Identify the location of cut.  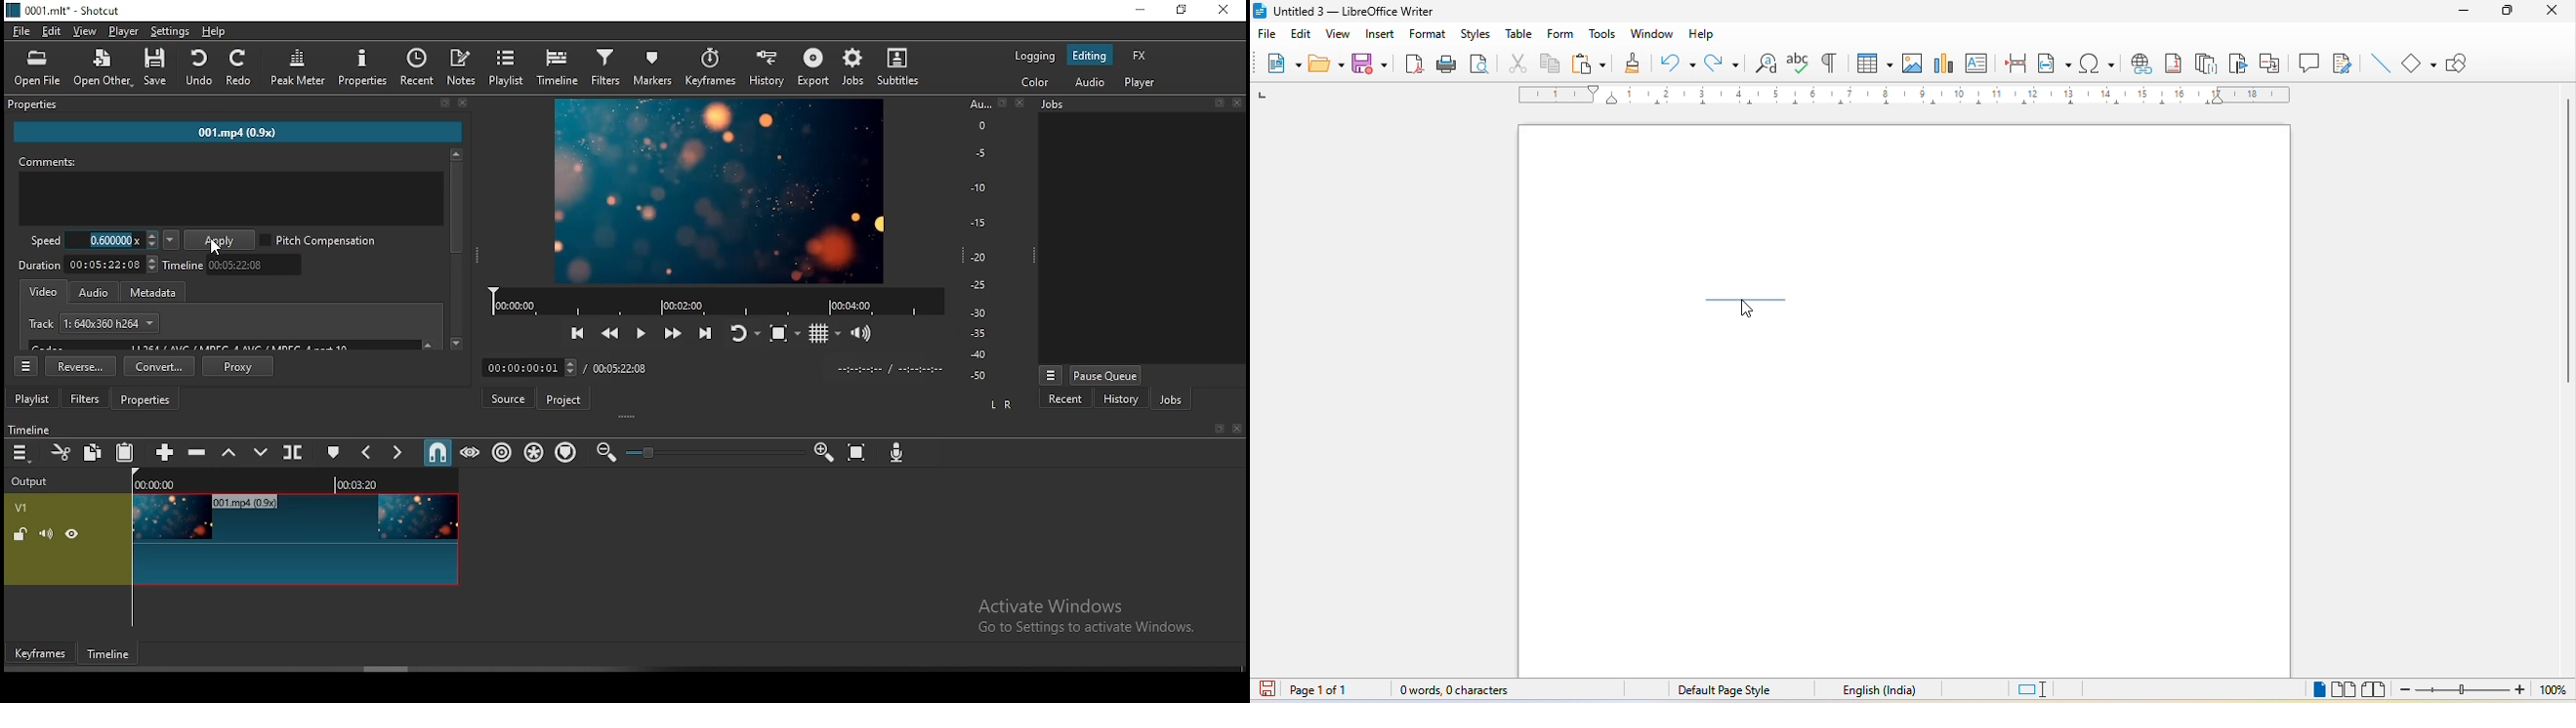
(58, 452).